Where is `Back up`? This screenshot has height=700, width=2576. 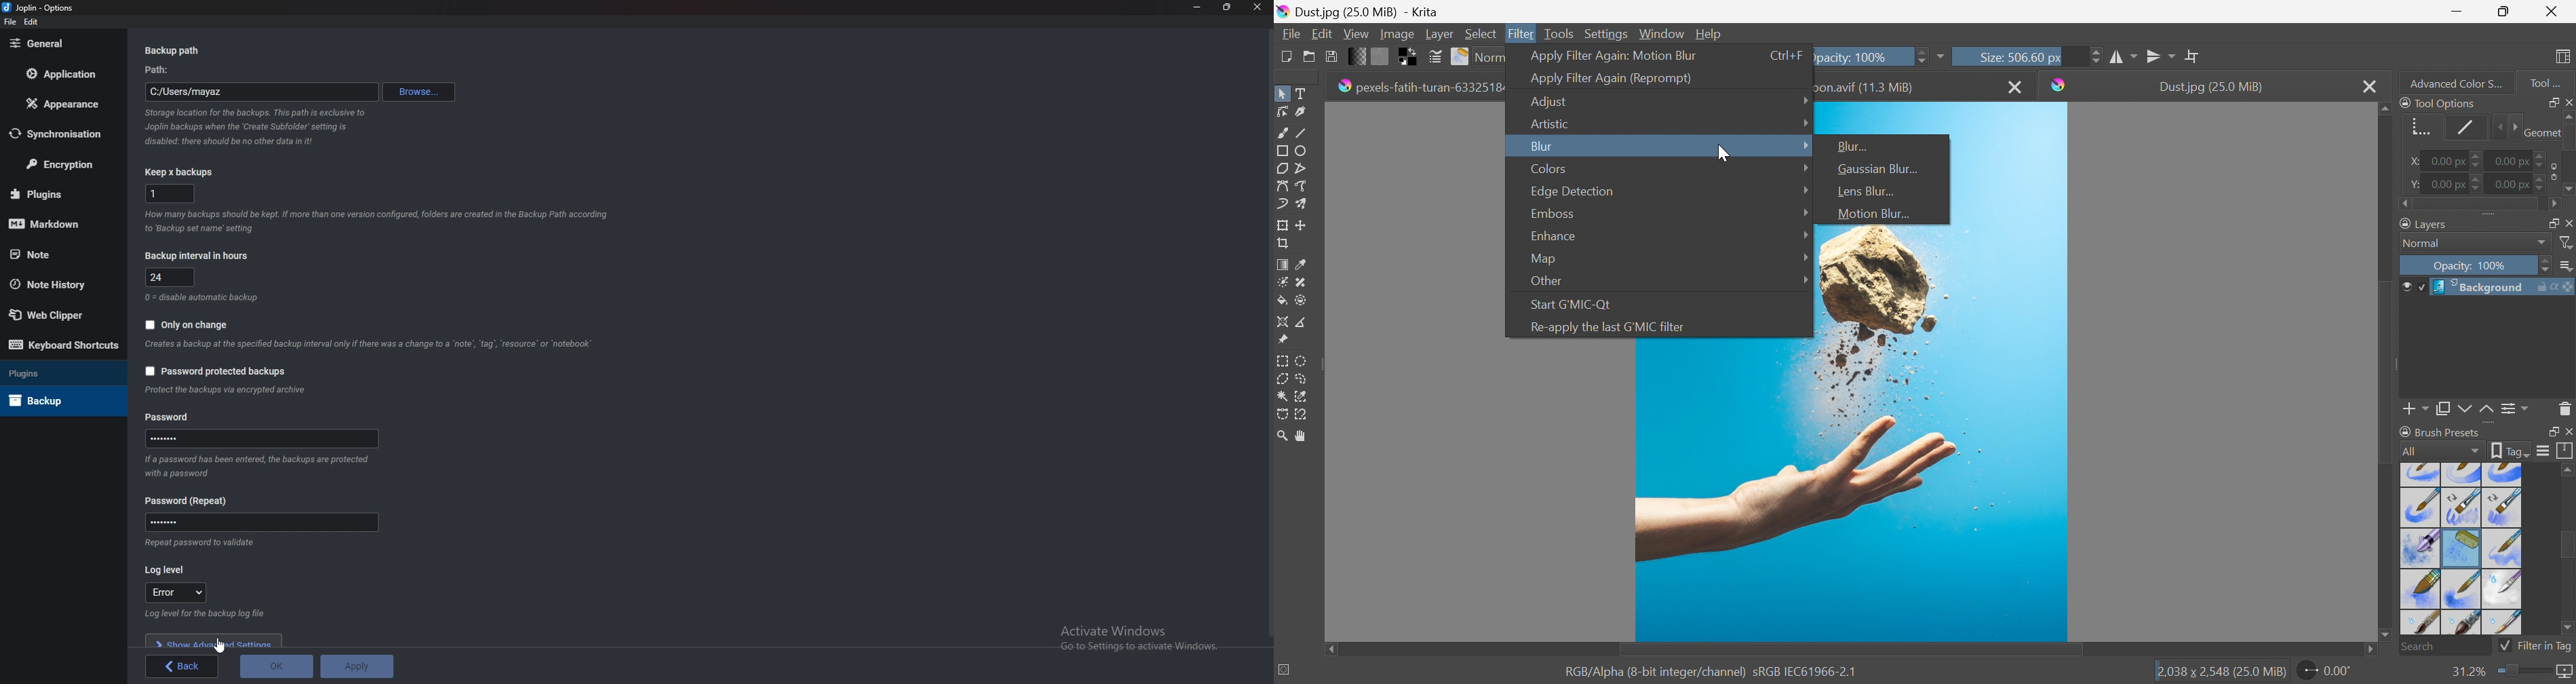 Back up is located at coordinates (54, 400).